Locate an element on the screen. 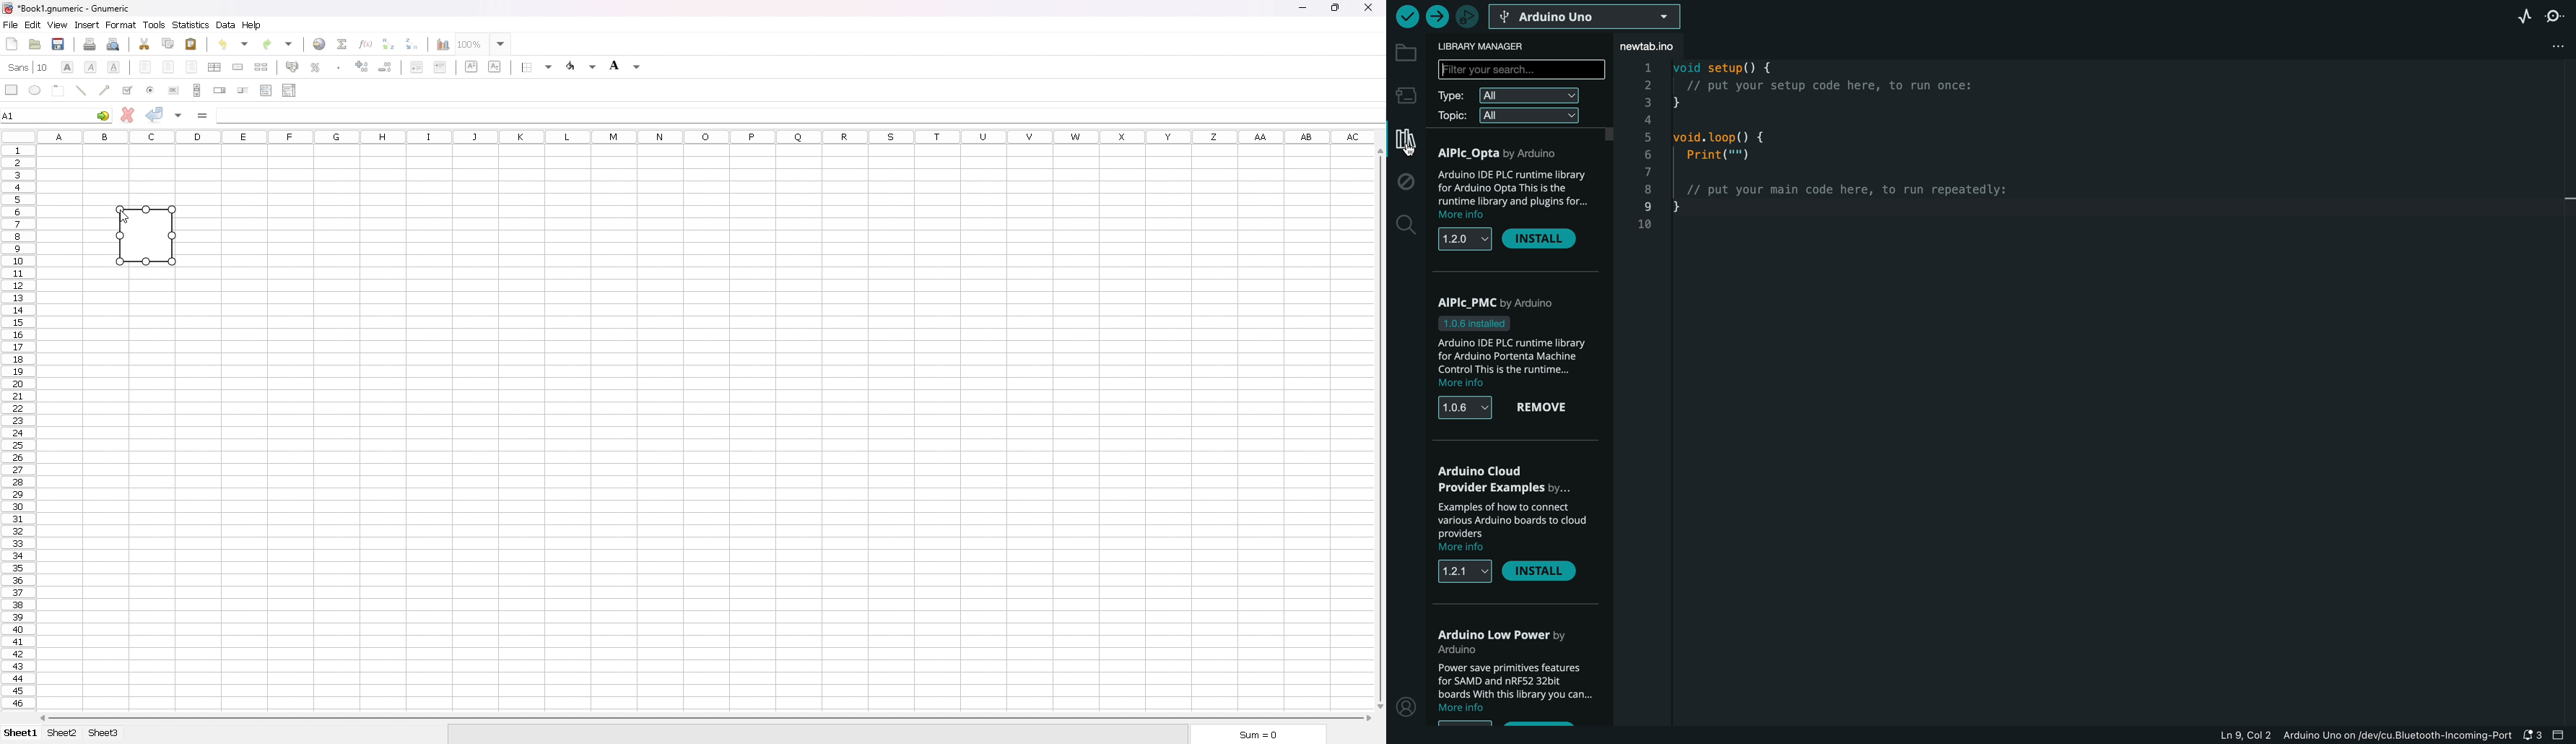 The image size is (2576, 756). percentage is located at coordinates (316, 66).